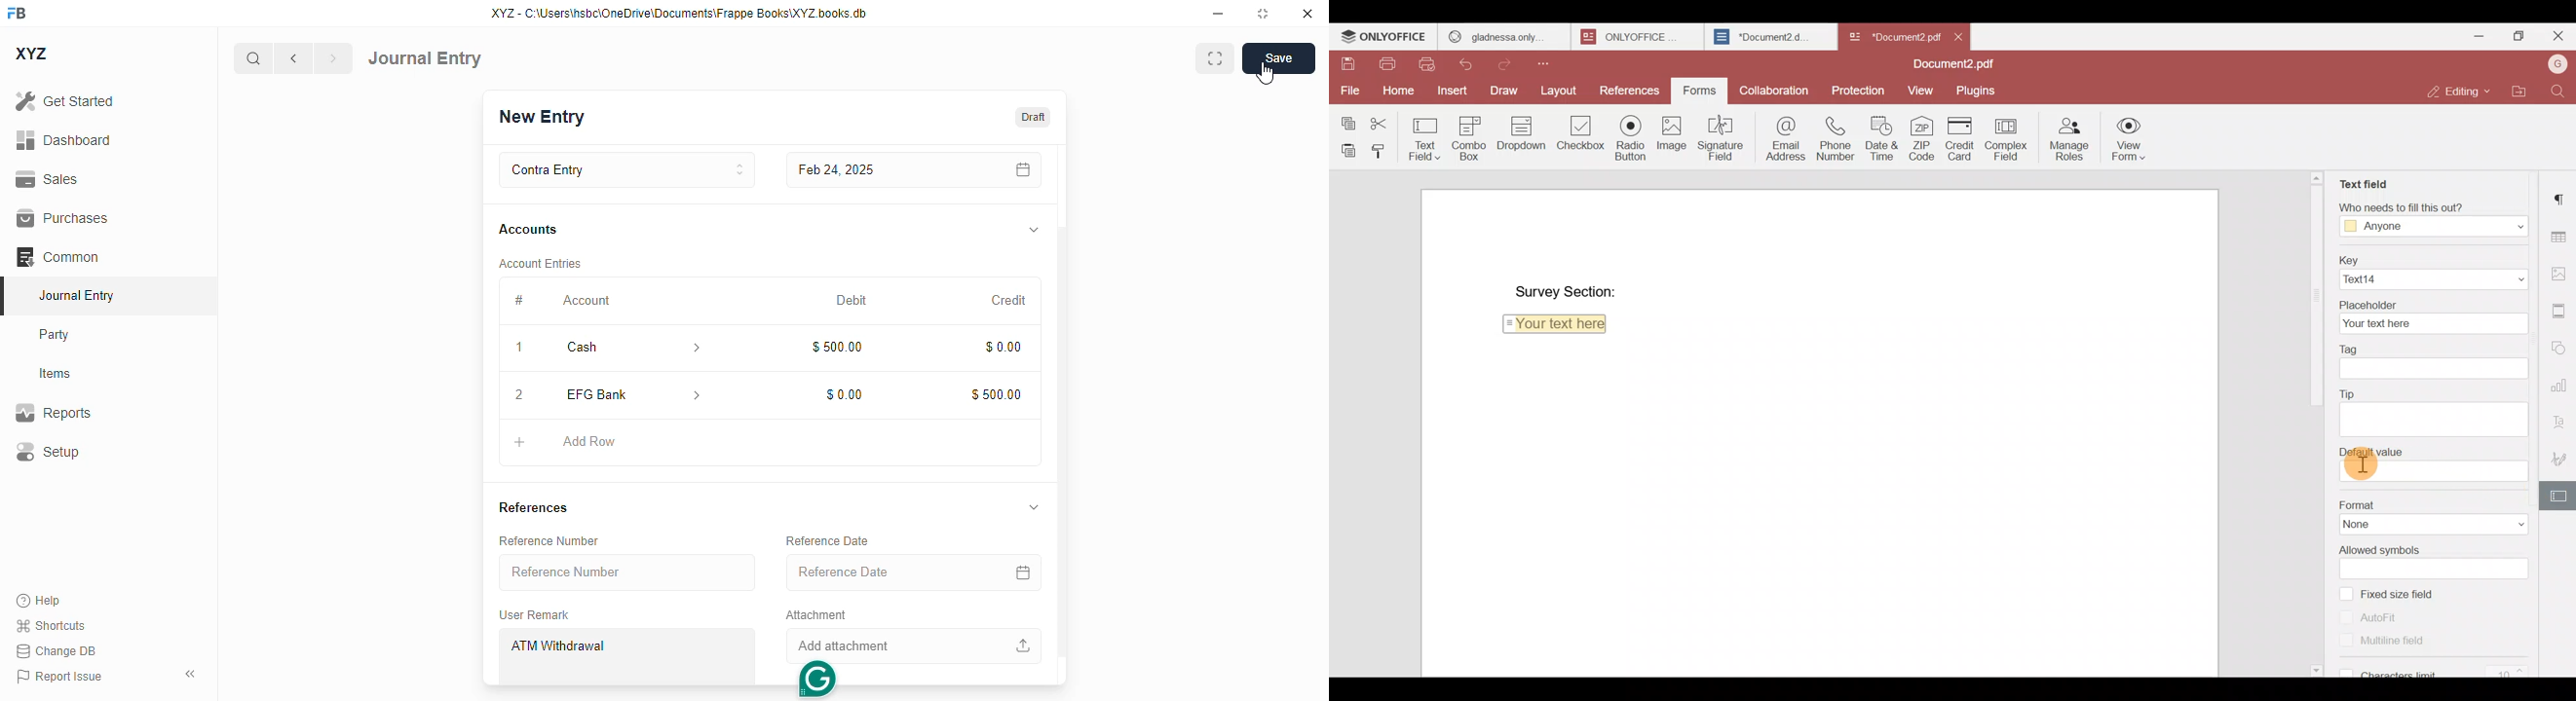  What do you see at coordinates (691, 348) in the screenshot?
I see `account information` at bounding box center [691, 348].